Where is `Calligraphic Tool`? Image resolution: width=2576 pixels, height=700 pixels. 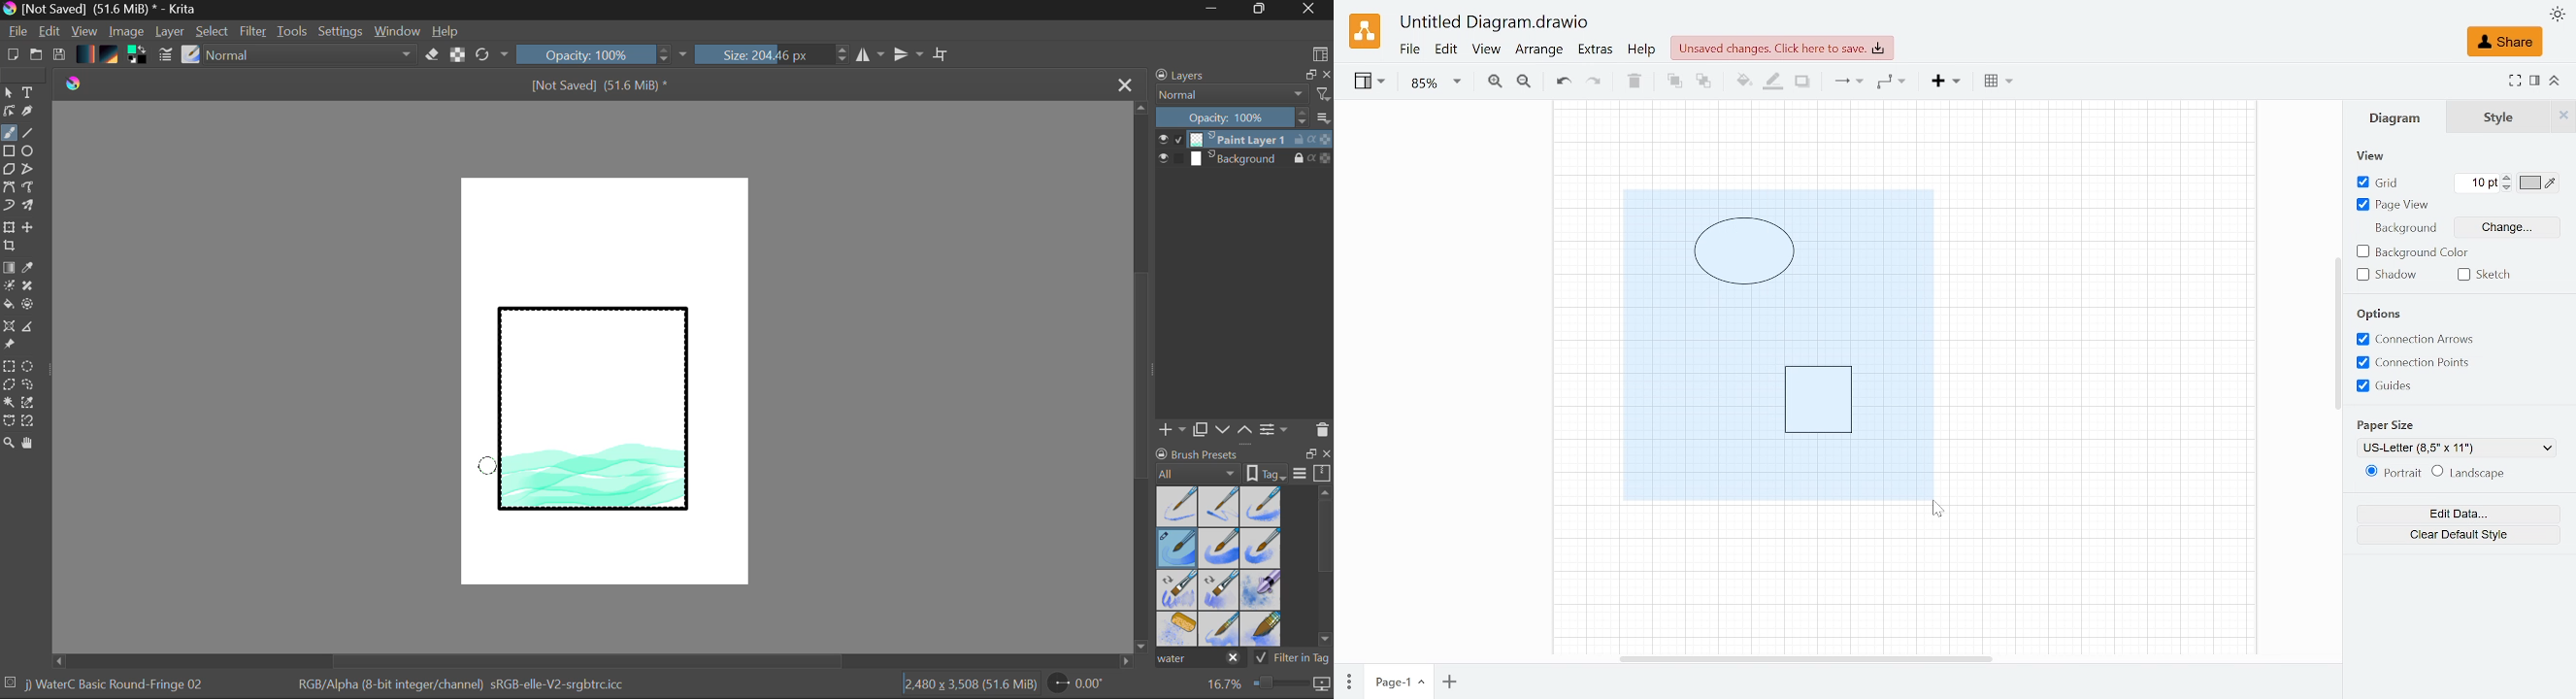
Calligraphic Tool is located at coordinates (33, 114).